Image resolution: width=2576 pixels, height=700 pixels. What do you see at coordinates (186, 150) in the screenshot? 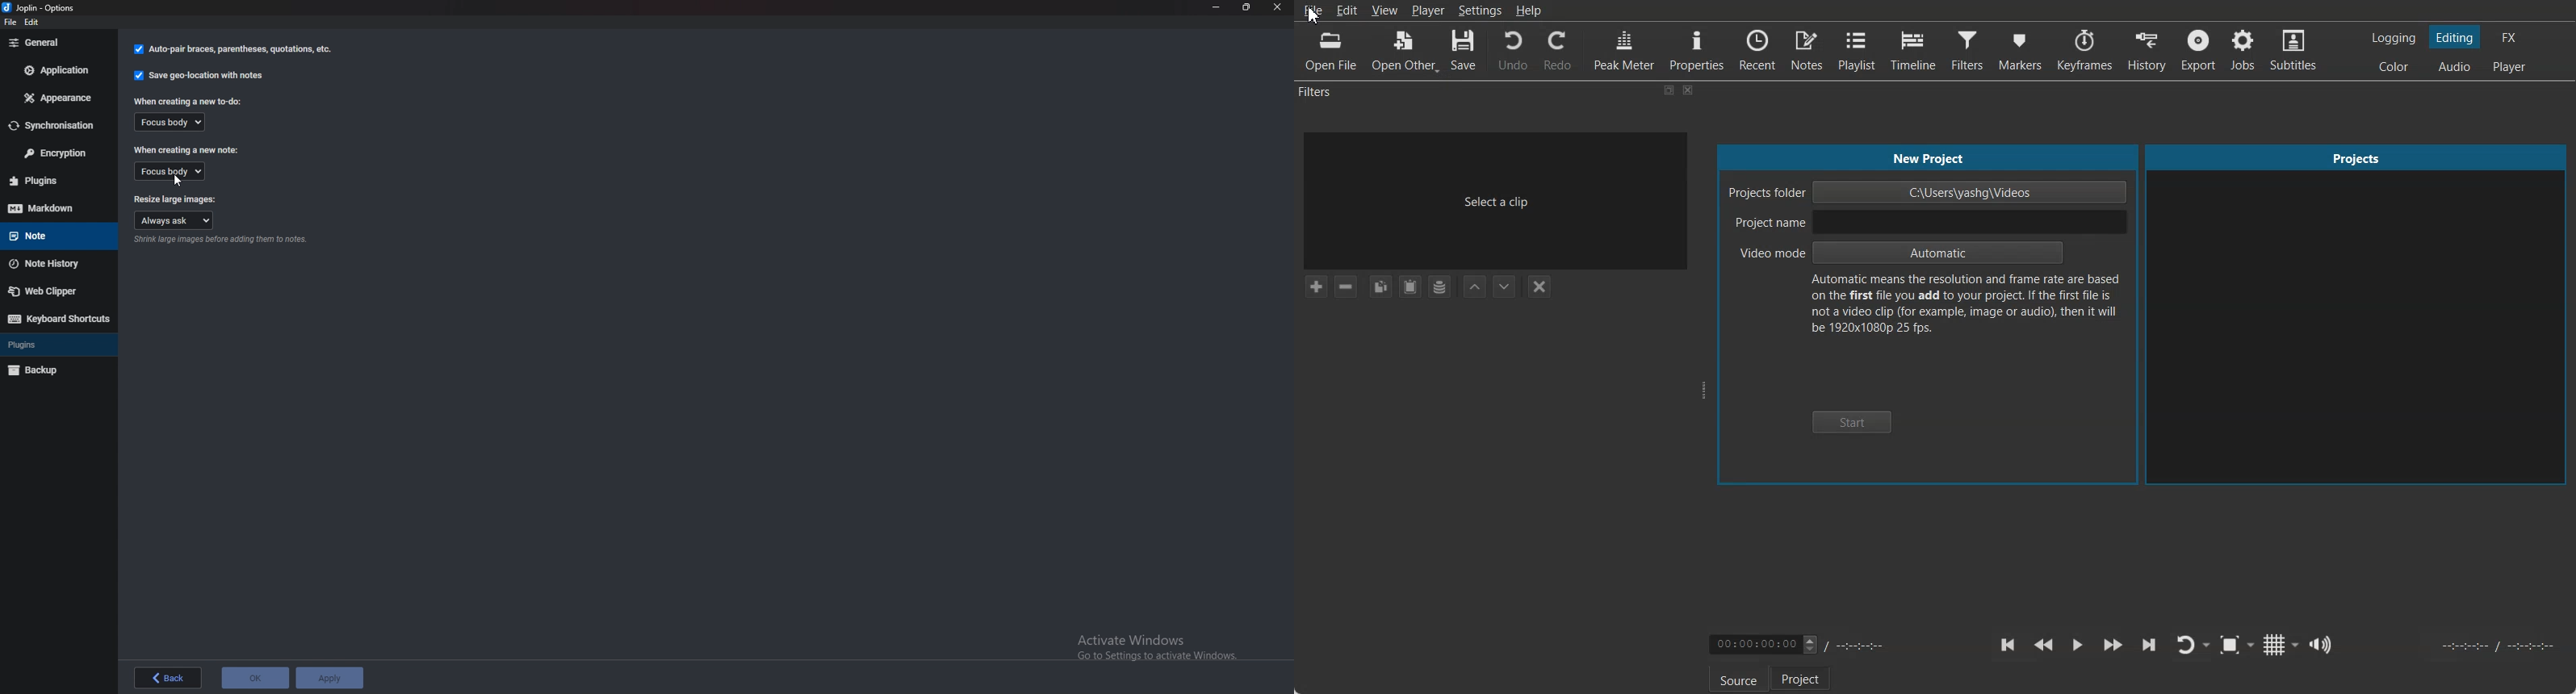
I see `When creating a new note` at bounding box center [186, 150].